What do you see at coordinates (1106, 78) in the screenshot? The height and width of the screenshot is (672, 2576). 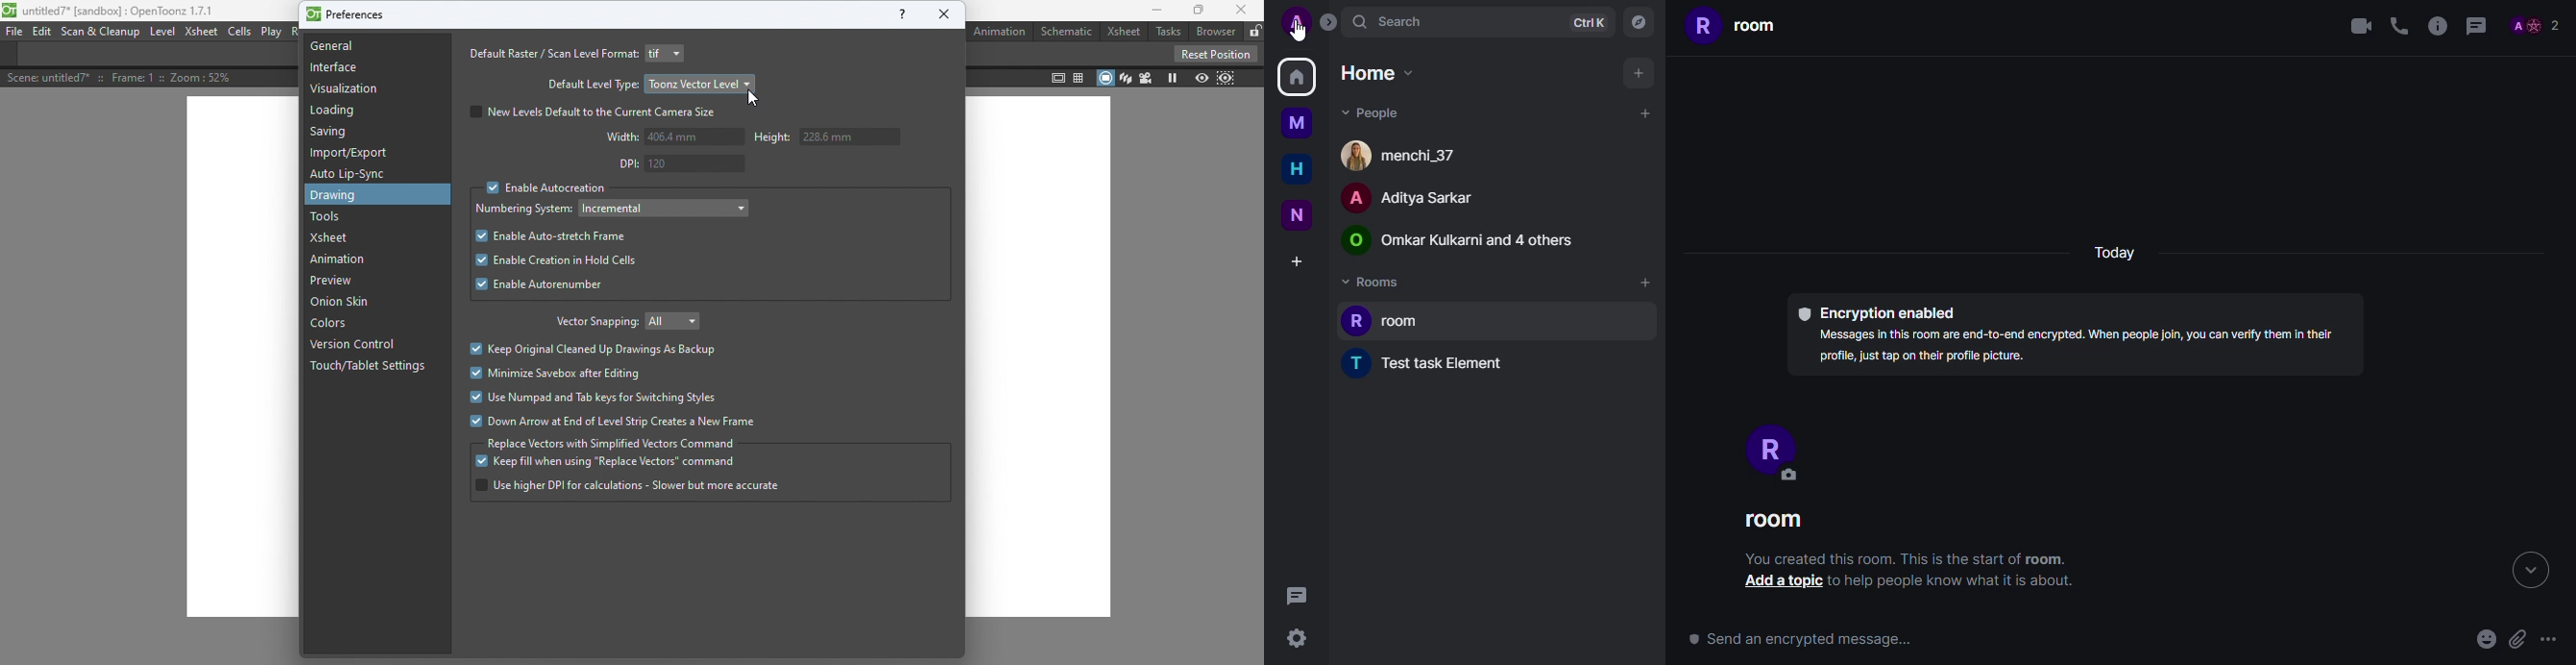 I see `Camera stand view` at bounding box center [1106, 78].